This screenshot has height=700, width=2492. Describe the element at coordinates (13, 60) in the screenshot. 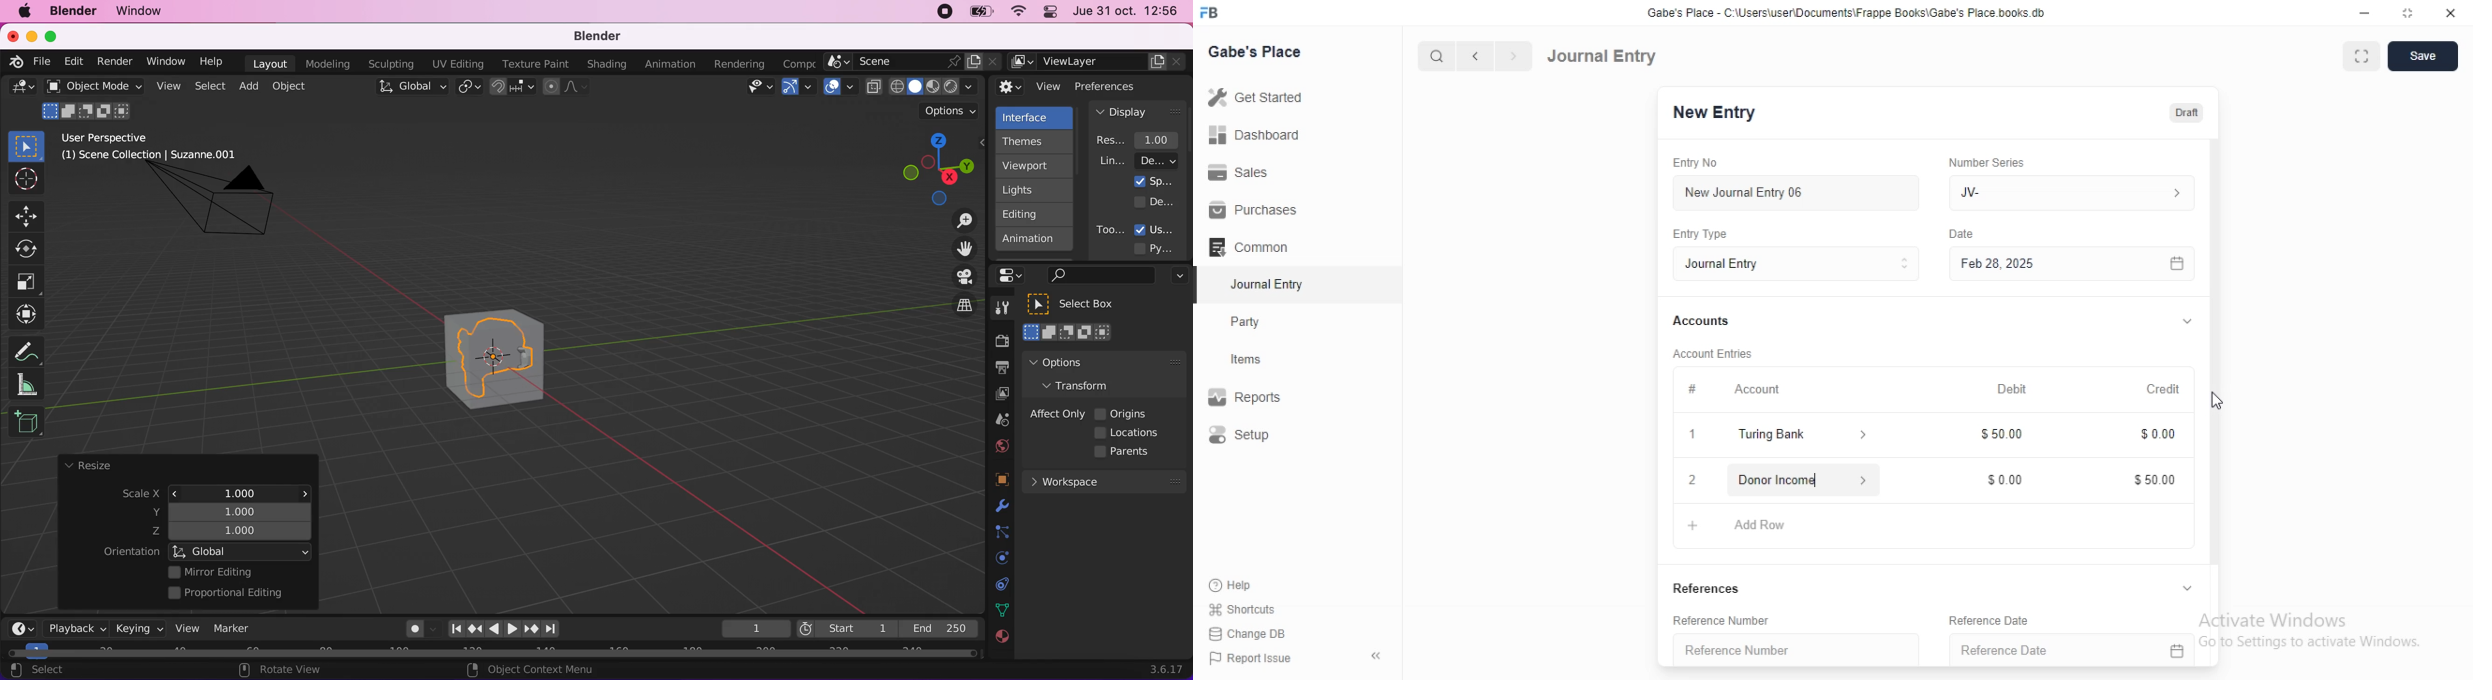

I see `blender` at that location.